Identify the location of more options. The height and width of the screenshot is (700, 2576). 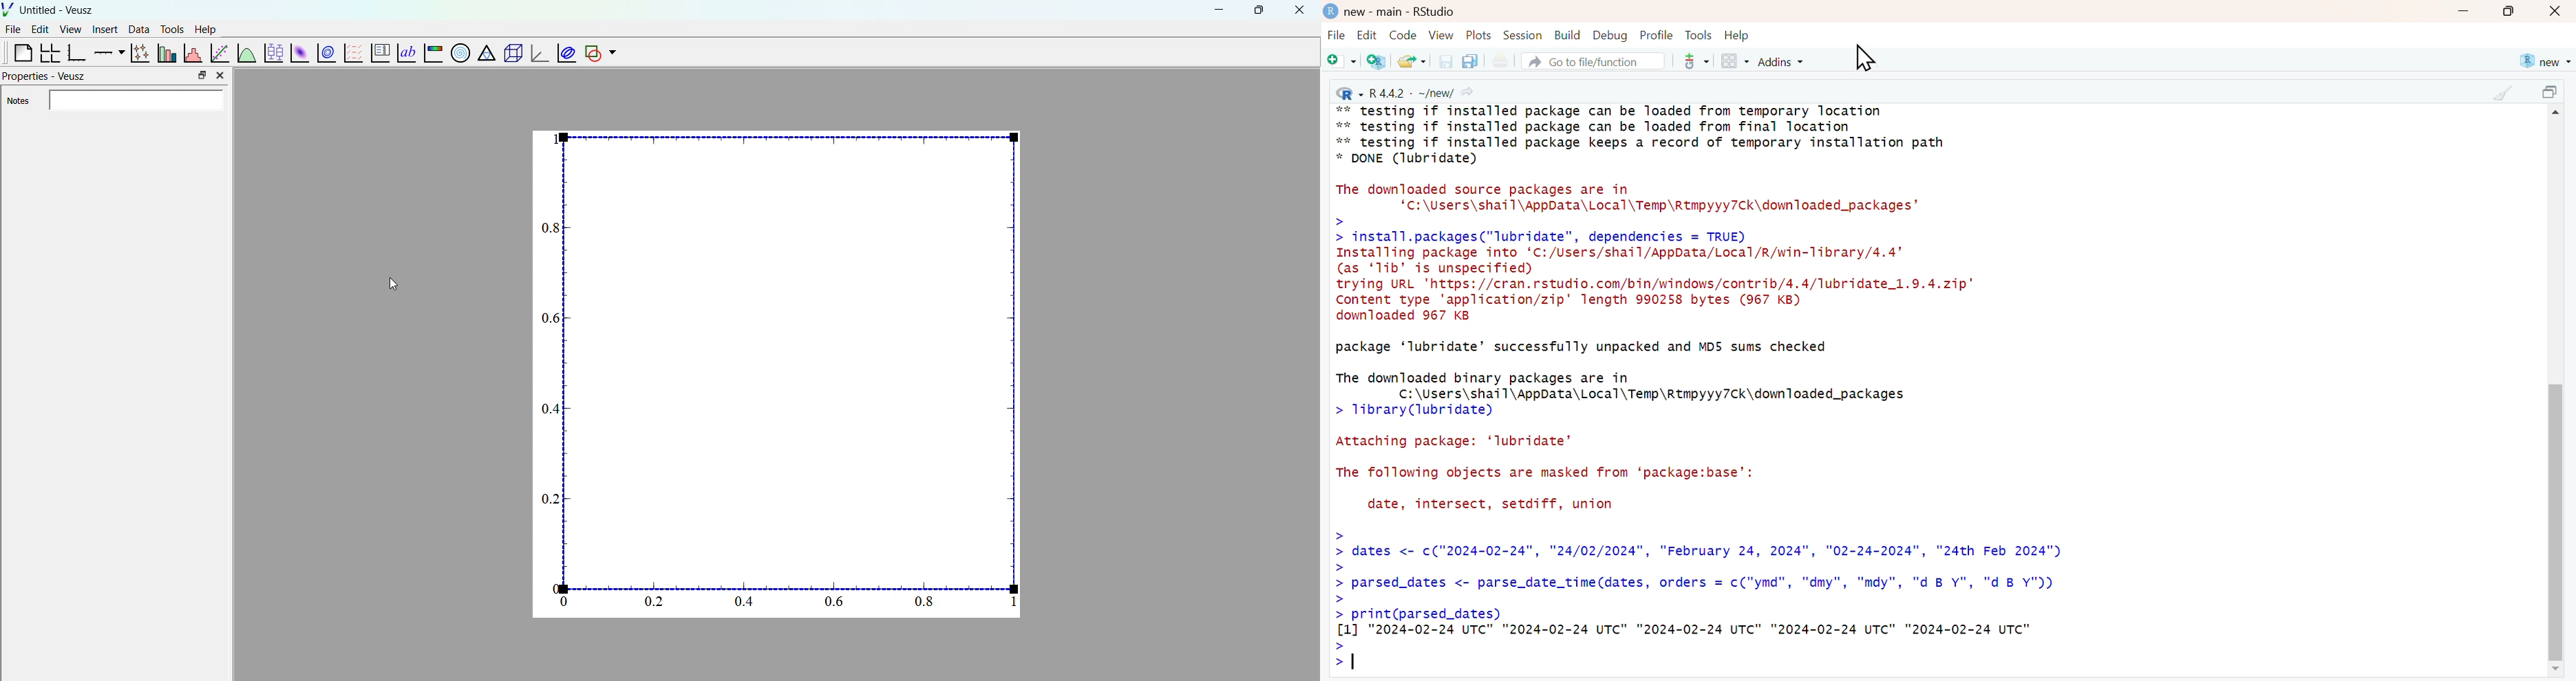
(1692, 61).